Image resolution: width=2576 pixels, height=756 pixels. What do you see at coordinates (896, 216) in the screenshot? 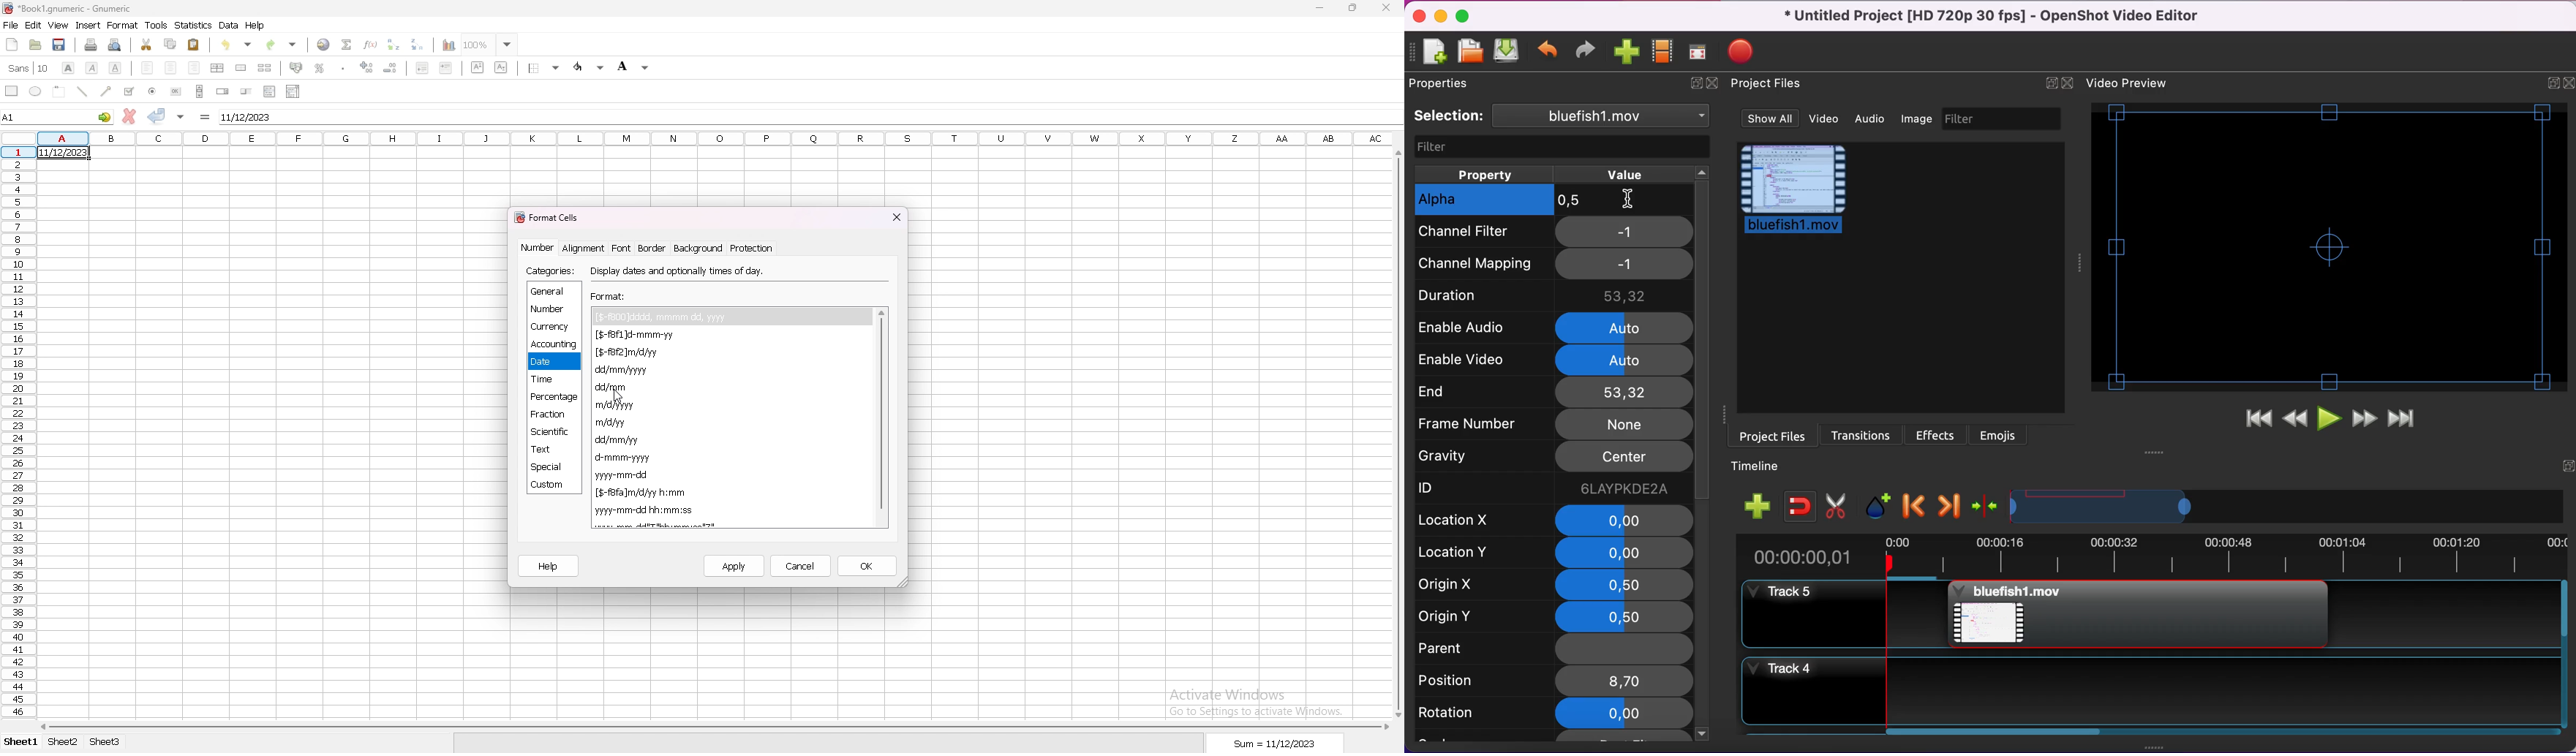
I see `close` at bounding box center [896, 216].